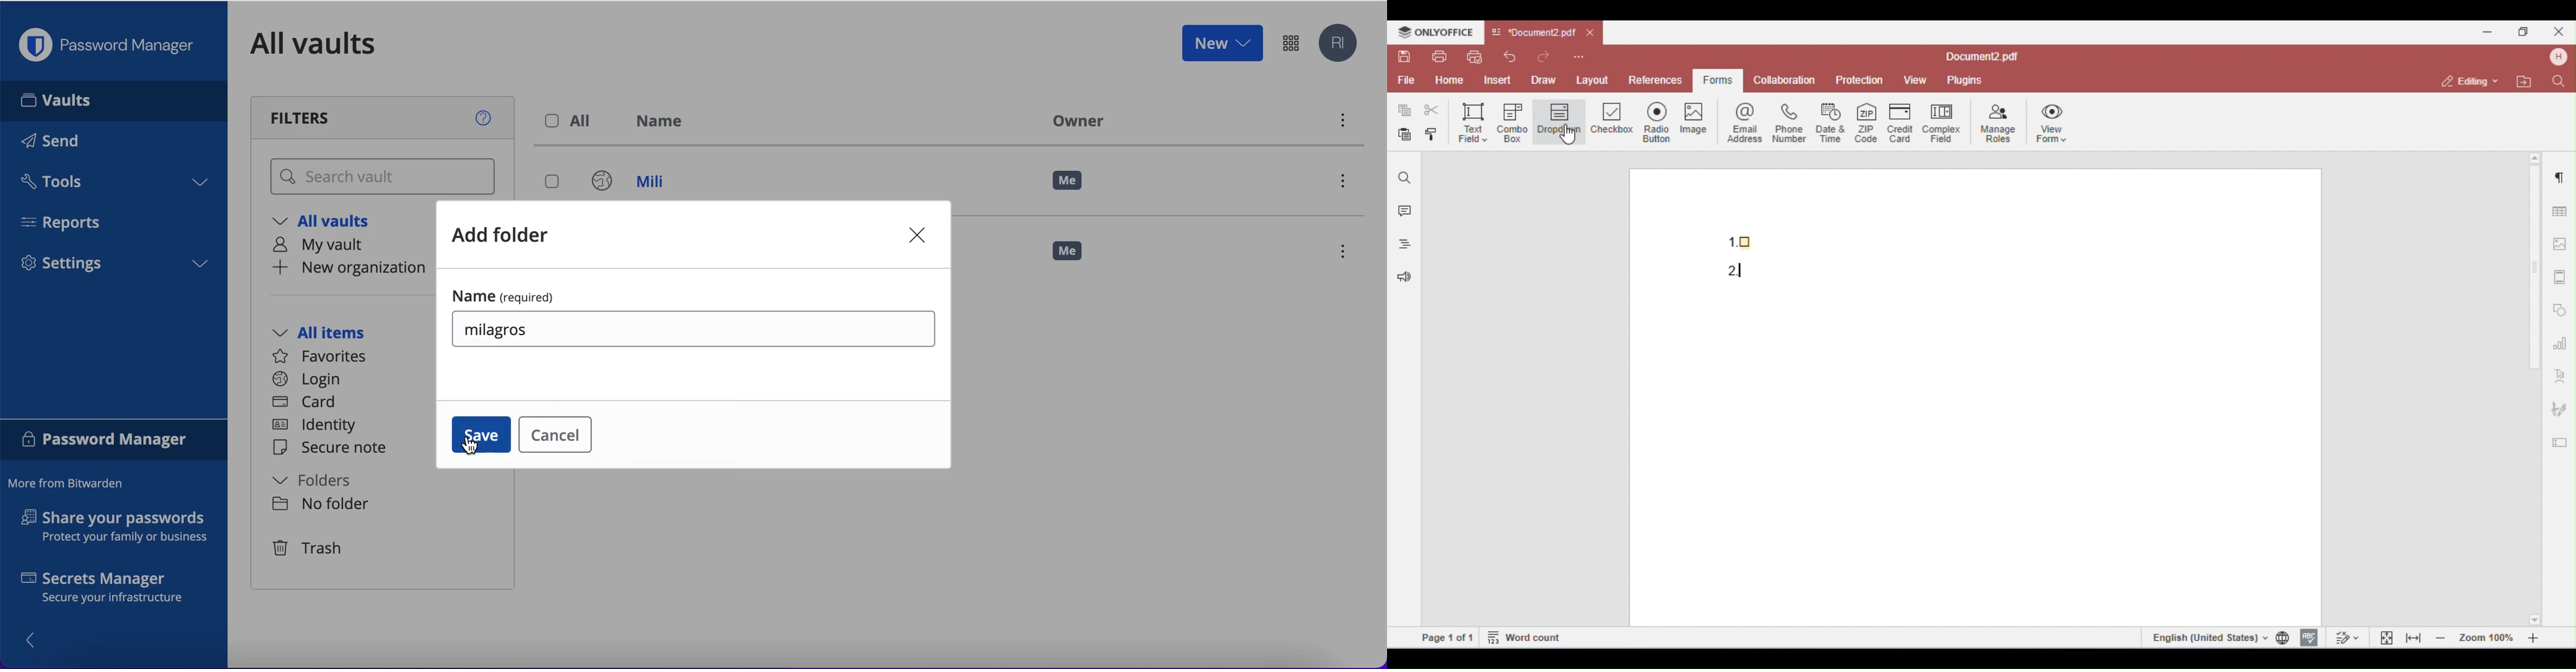 This screenshot has height=672, width=2576. Describe the element at coordinates (553, 433) in the screenshot. I see `cancel` at that location.